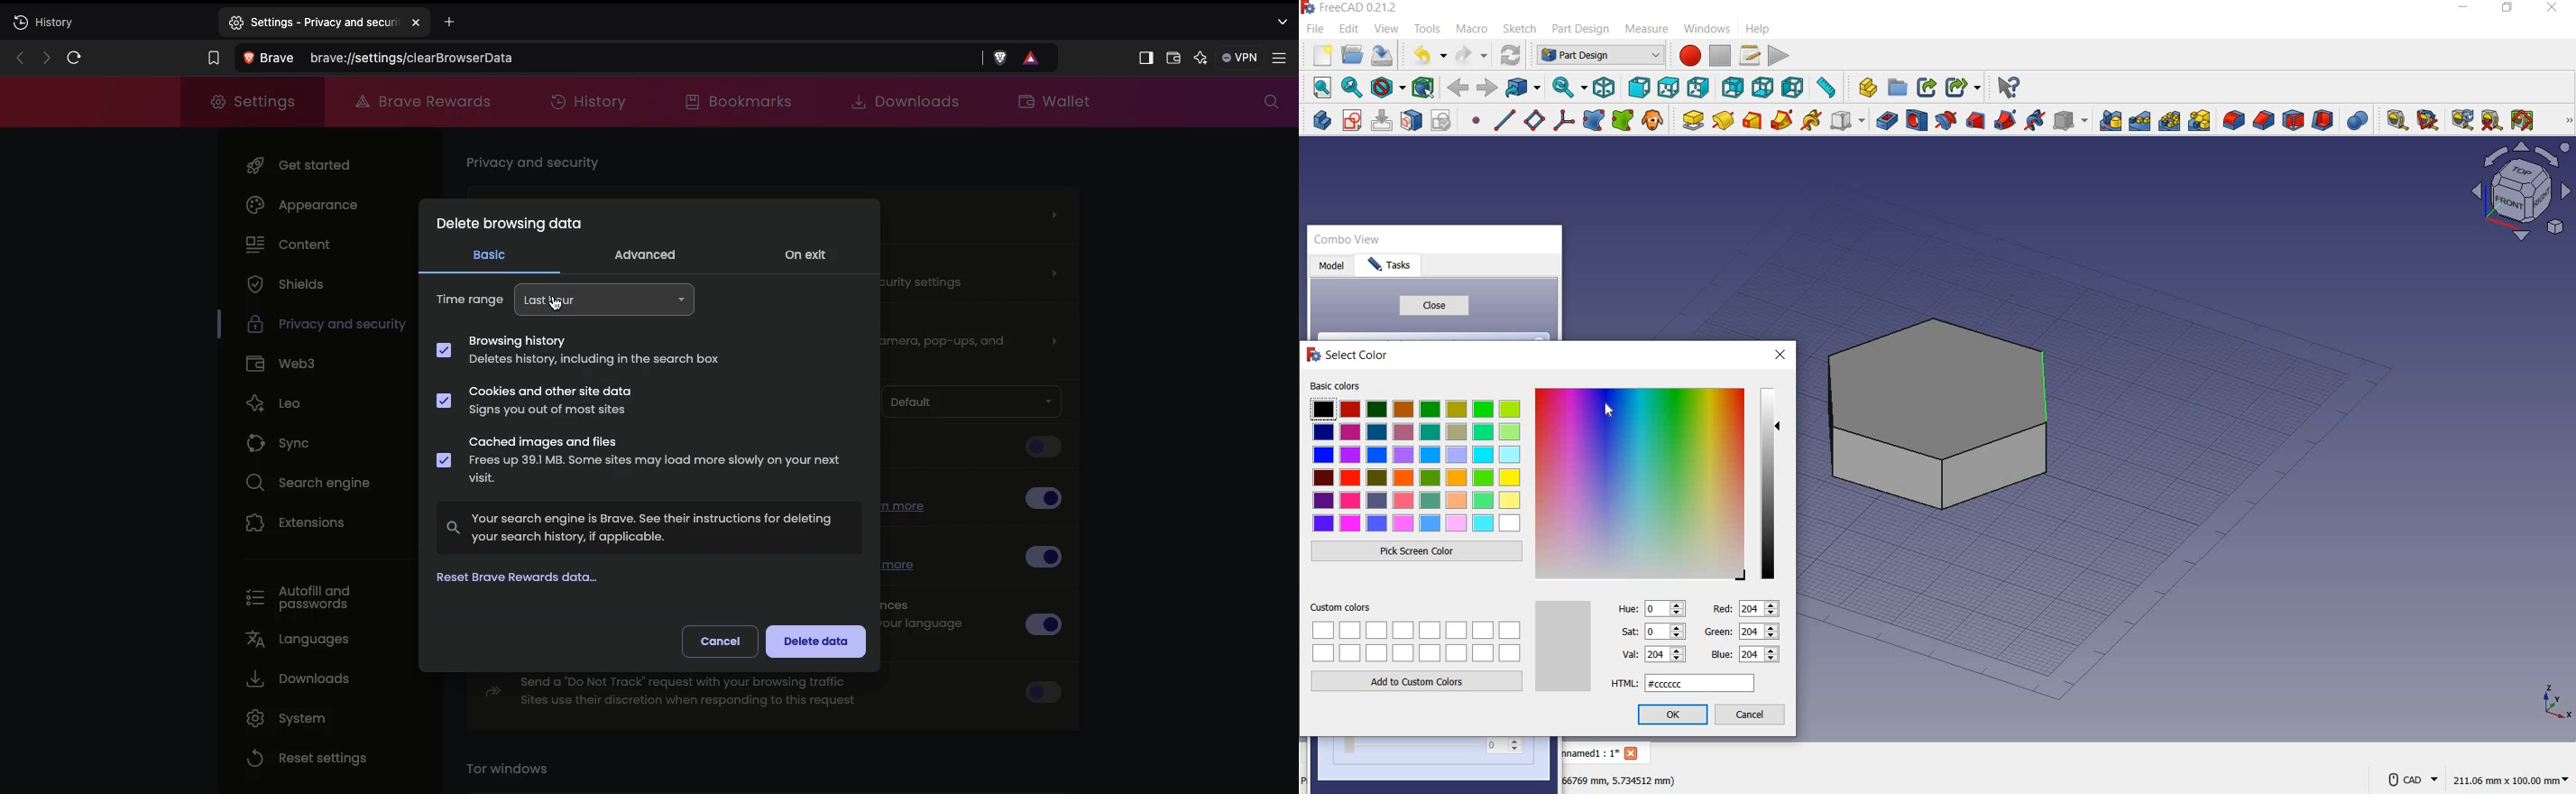 This screenshot has width=2576, height=812. What do you see at coordinates (1741, 630) in the screenshot?
I see `Green: 204` at bounding box center [1741, 630].